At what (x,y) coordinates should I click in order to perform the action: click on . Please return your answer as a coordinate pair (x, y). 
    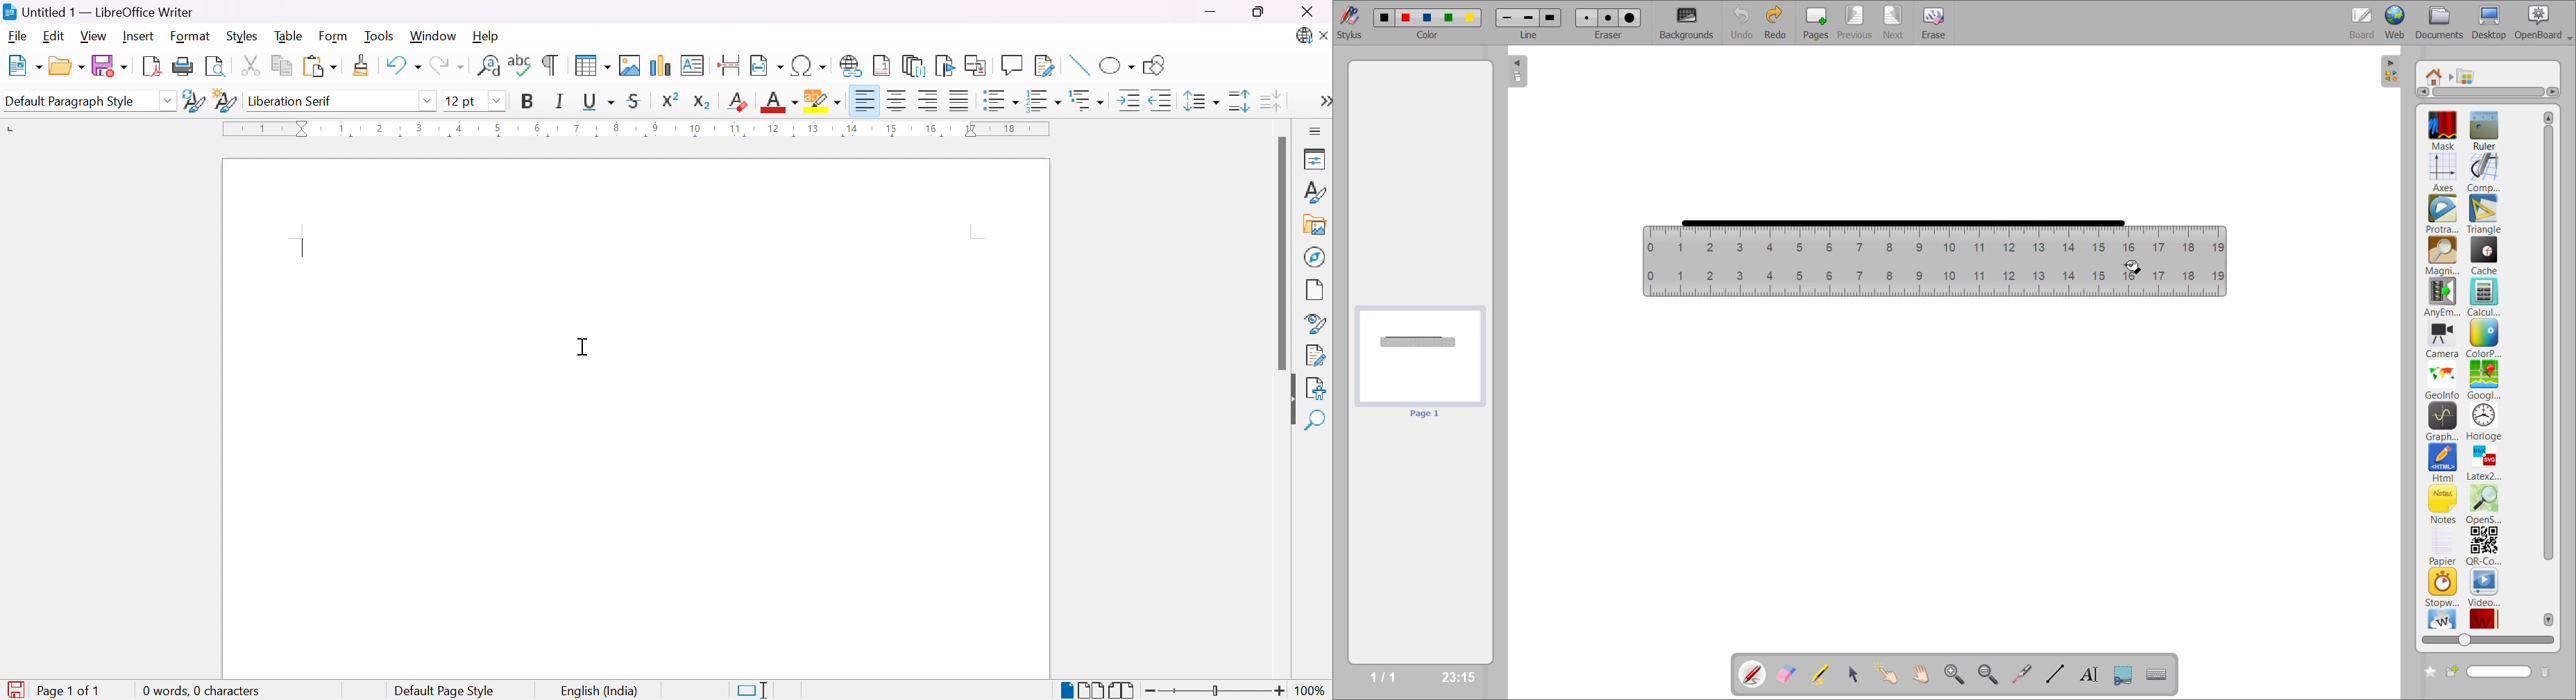
    Looking at the image, I should click on (550, 65).